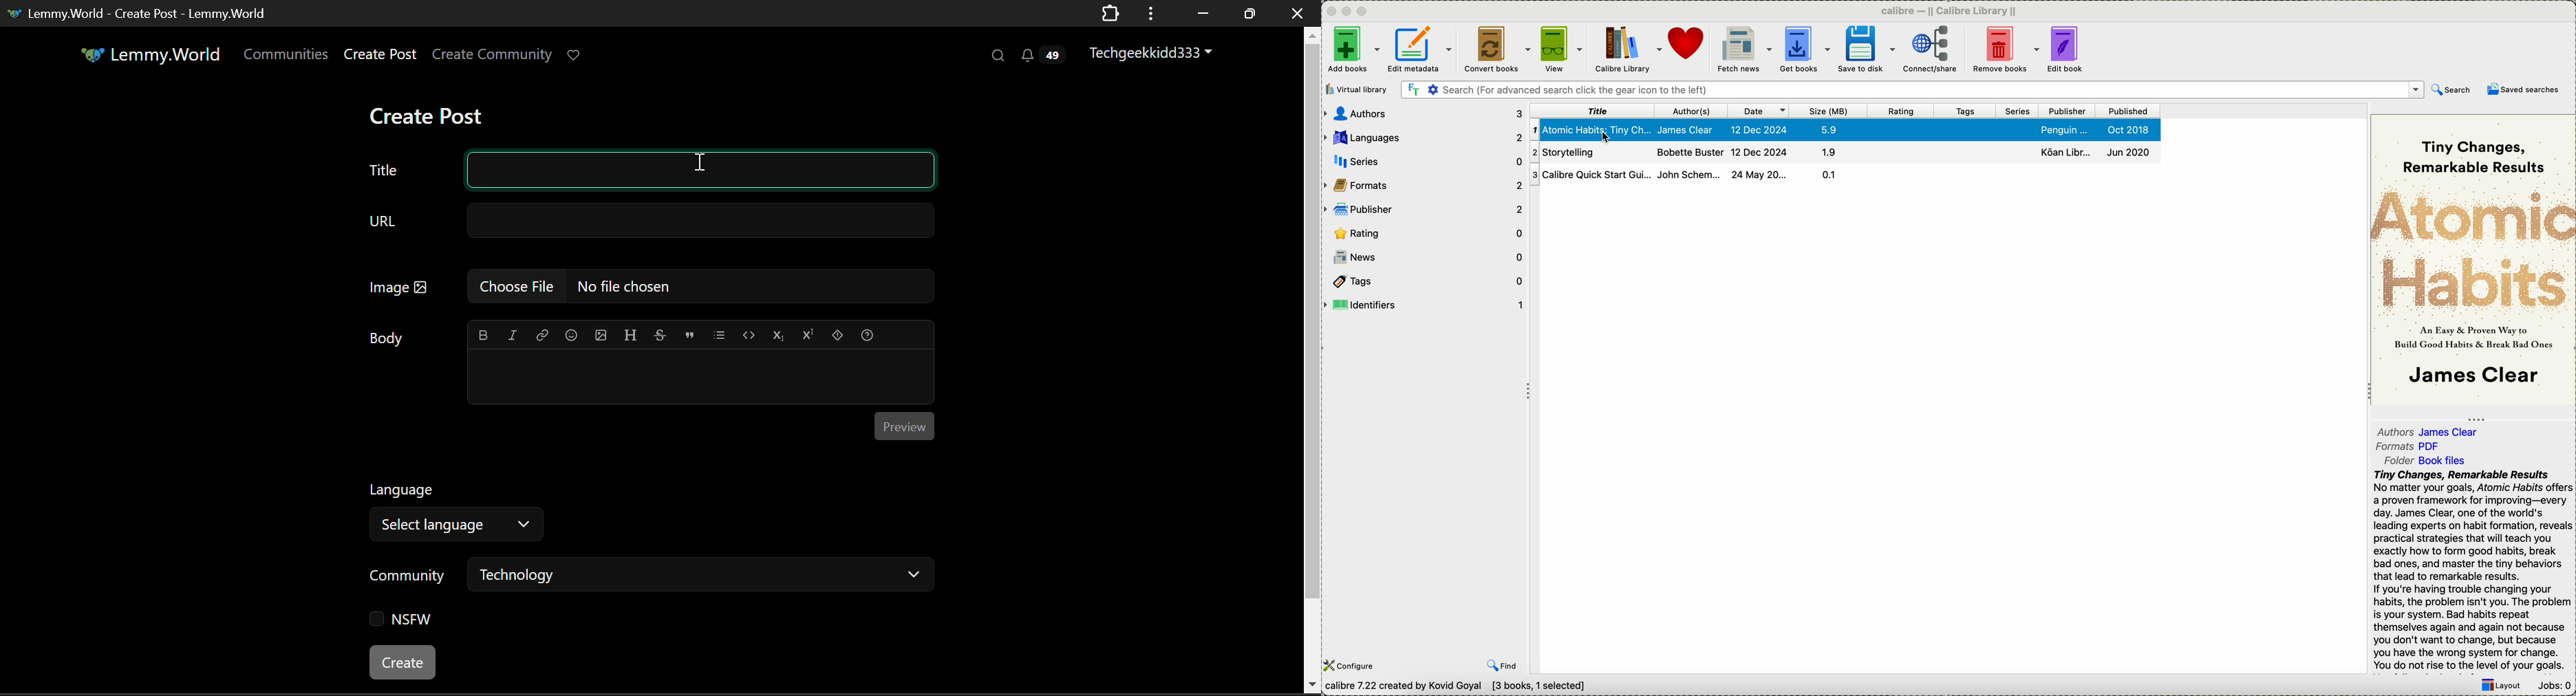  What do you see at coordinates (1829, 111) in the screenshot?
I see `size` at bounding box center [1829, 111].